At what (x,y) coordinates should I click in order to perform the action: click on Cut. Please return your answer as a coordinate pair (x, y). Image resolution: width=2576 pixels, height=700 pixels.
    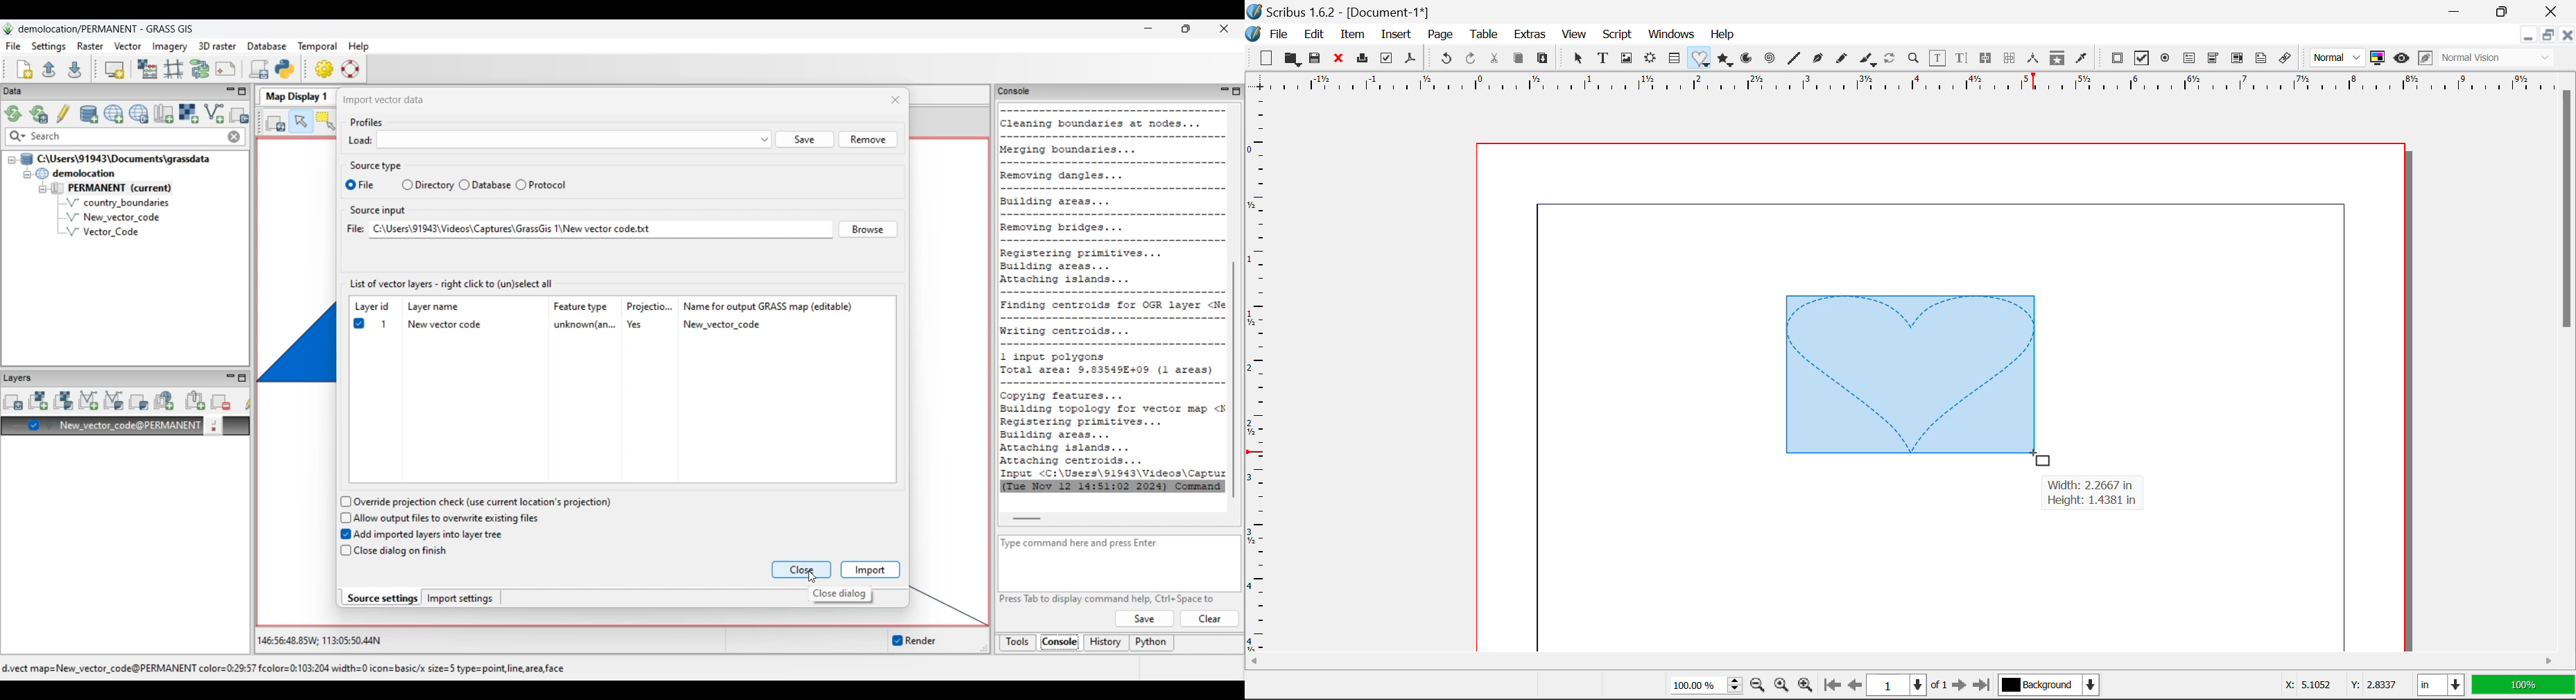
    Looking at the image, I should click on (1497, 58).